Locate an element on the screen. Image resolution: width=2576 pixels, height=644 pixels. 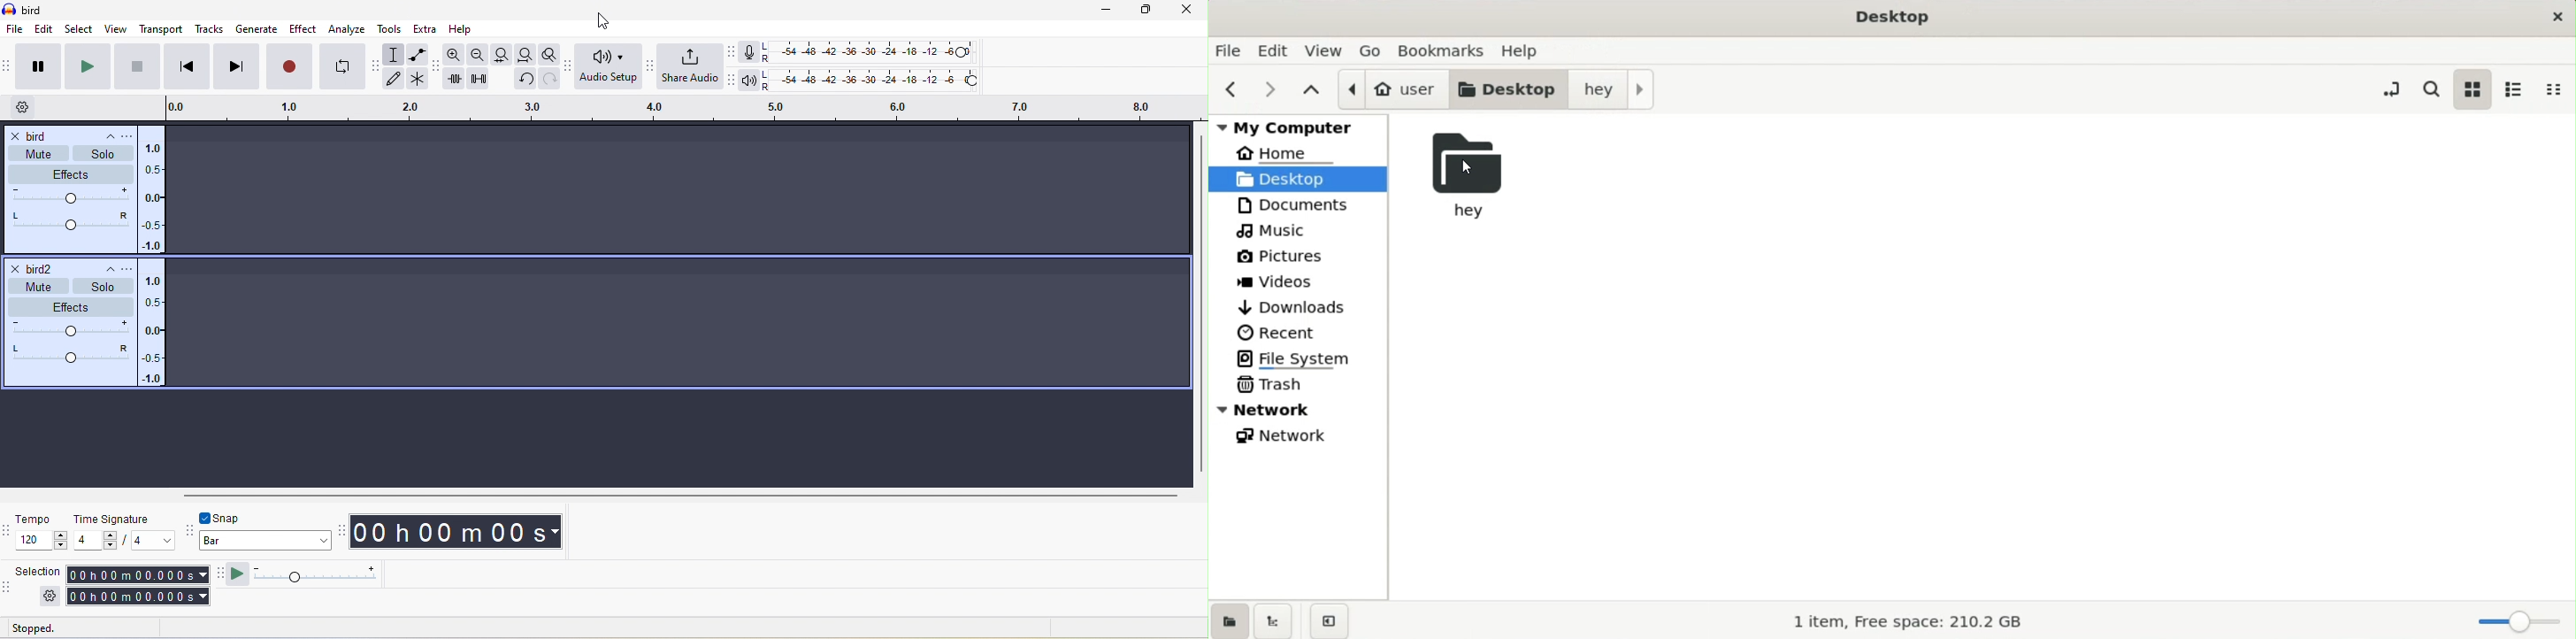
undo is located at coordinates (523, 81).